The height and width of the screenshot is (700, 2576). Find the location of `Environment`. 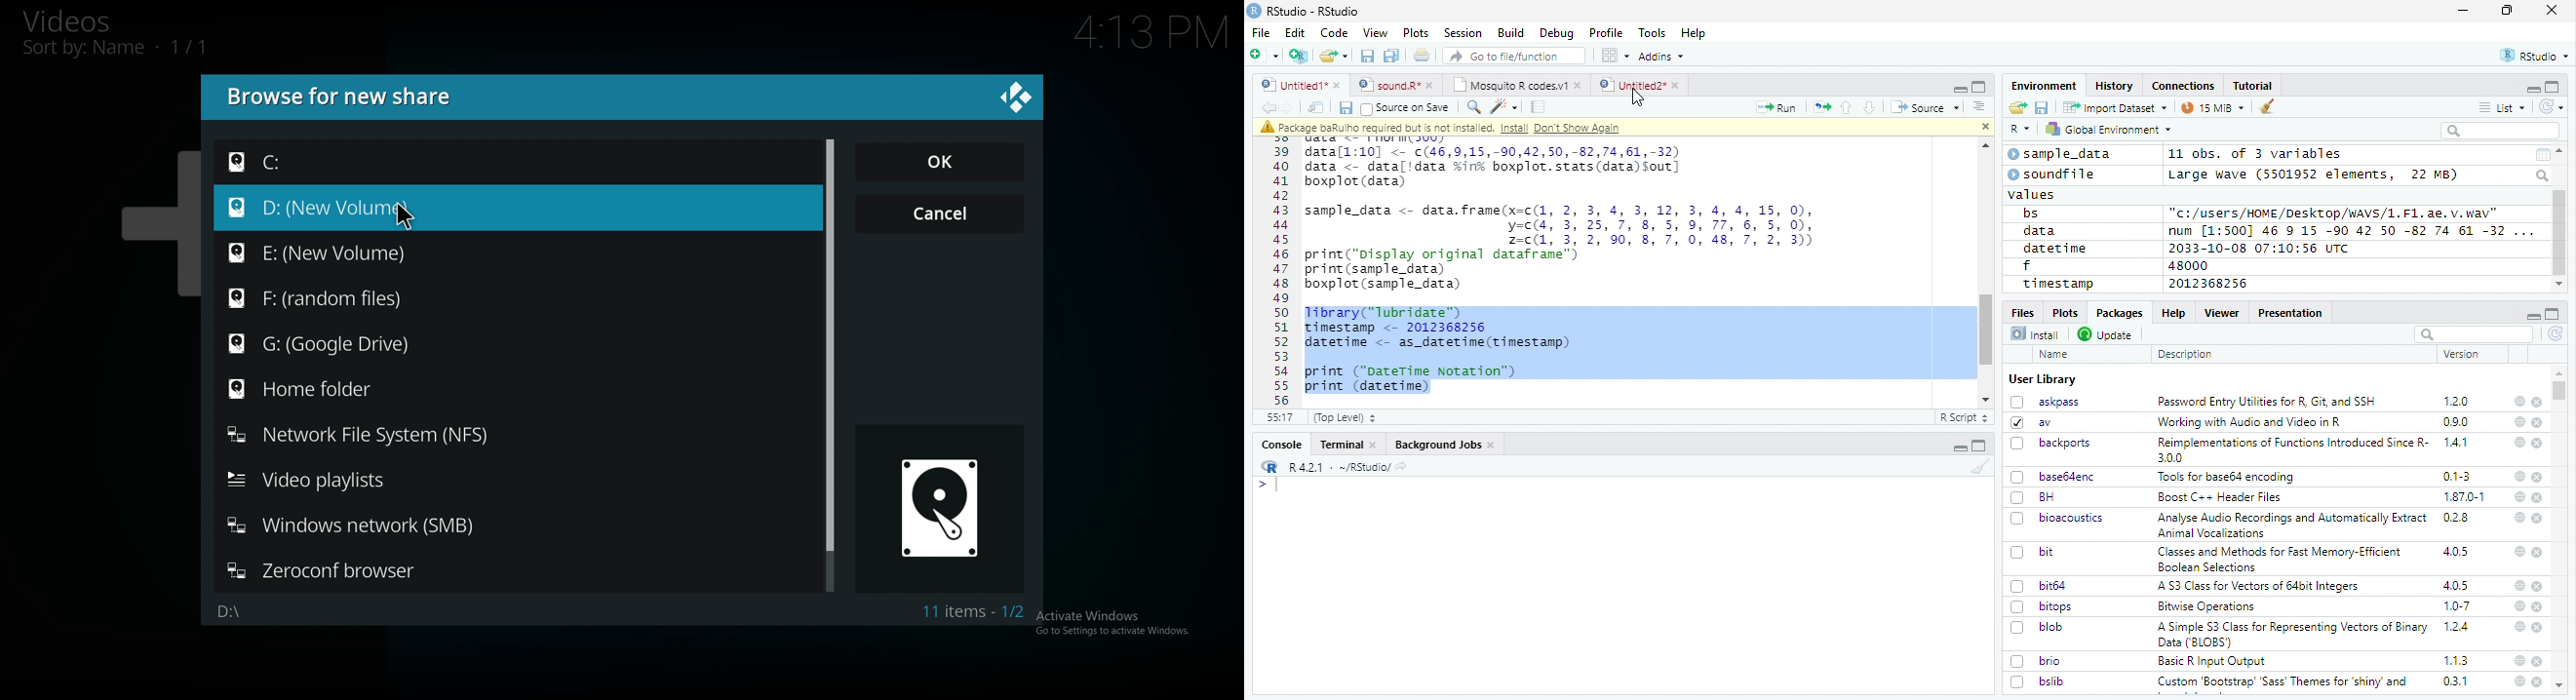

Environment is located at coordinates (2045, 85).